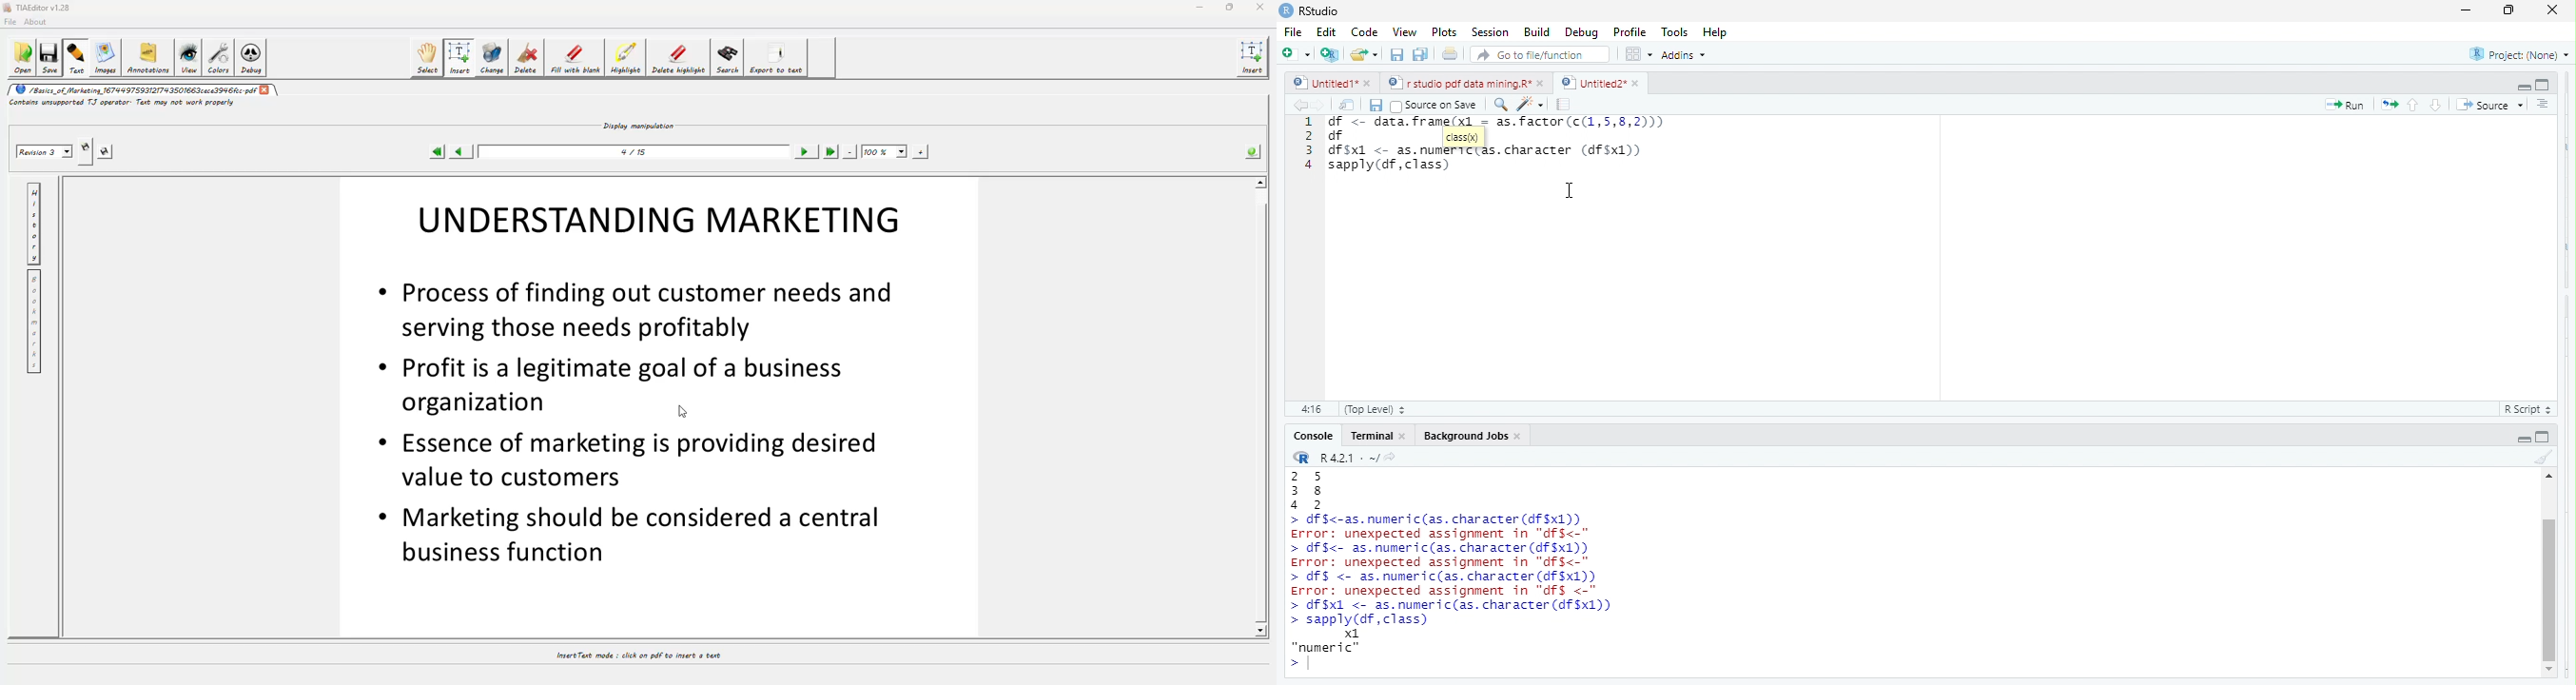 The height and width of the screenshot is (700, 2576). What do you see at coordinates (1296, 56) in the screenshot?
I see `new file` at bounding box center [1296, 56].